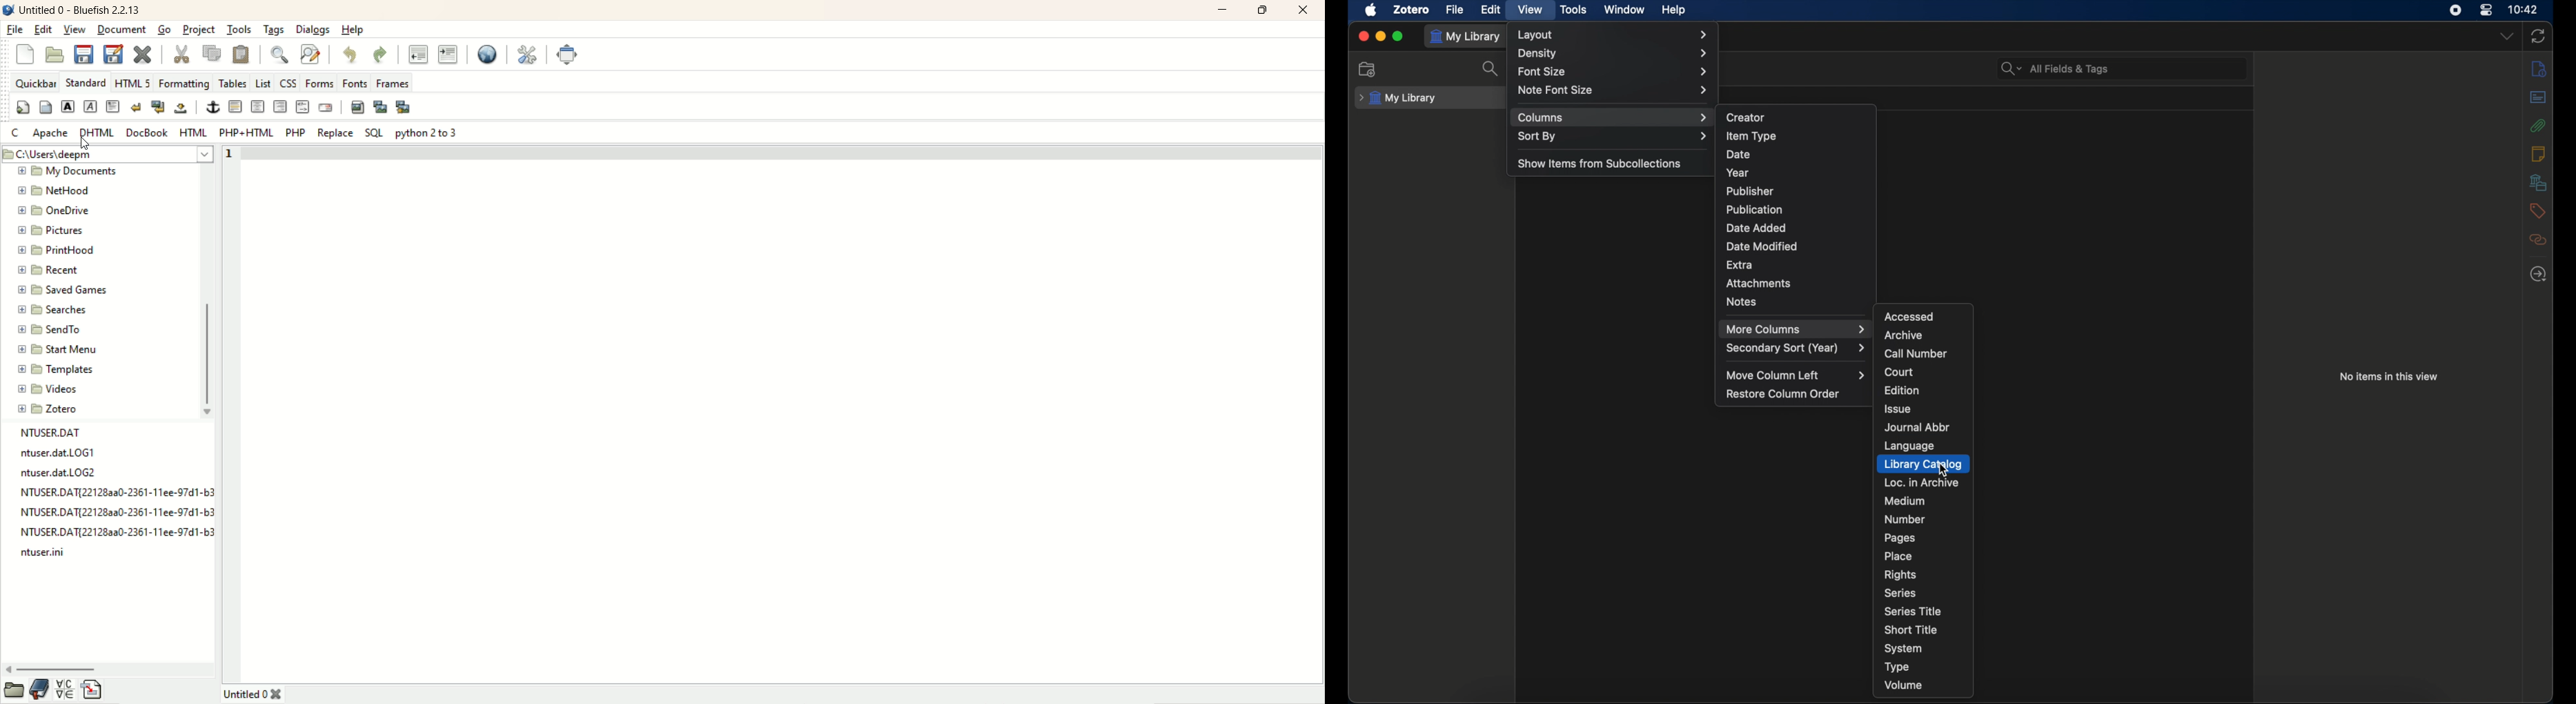 The image size is (2576, 728). Describe the element at coordinates (2538, 154) in the screenshot. I see `notes` at that location.